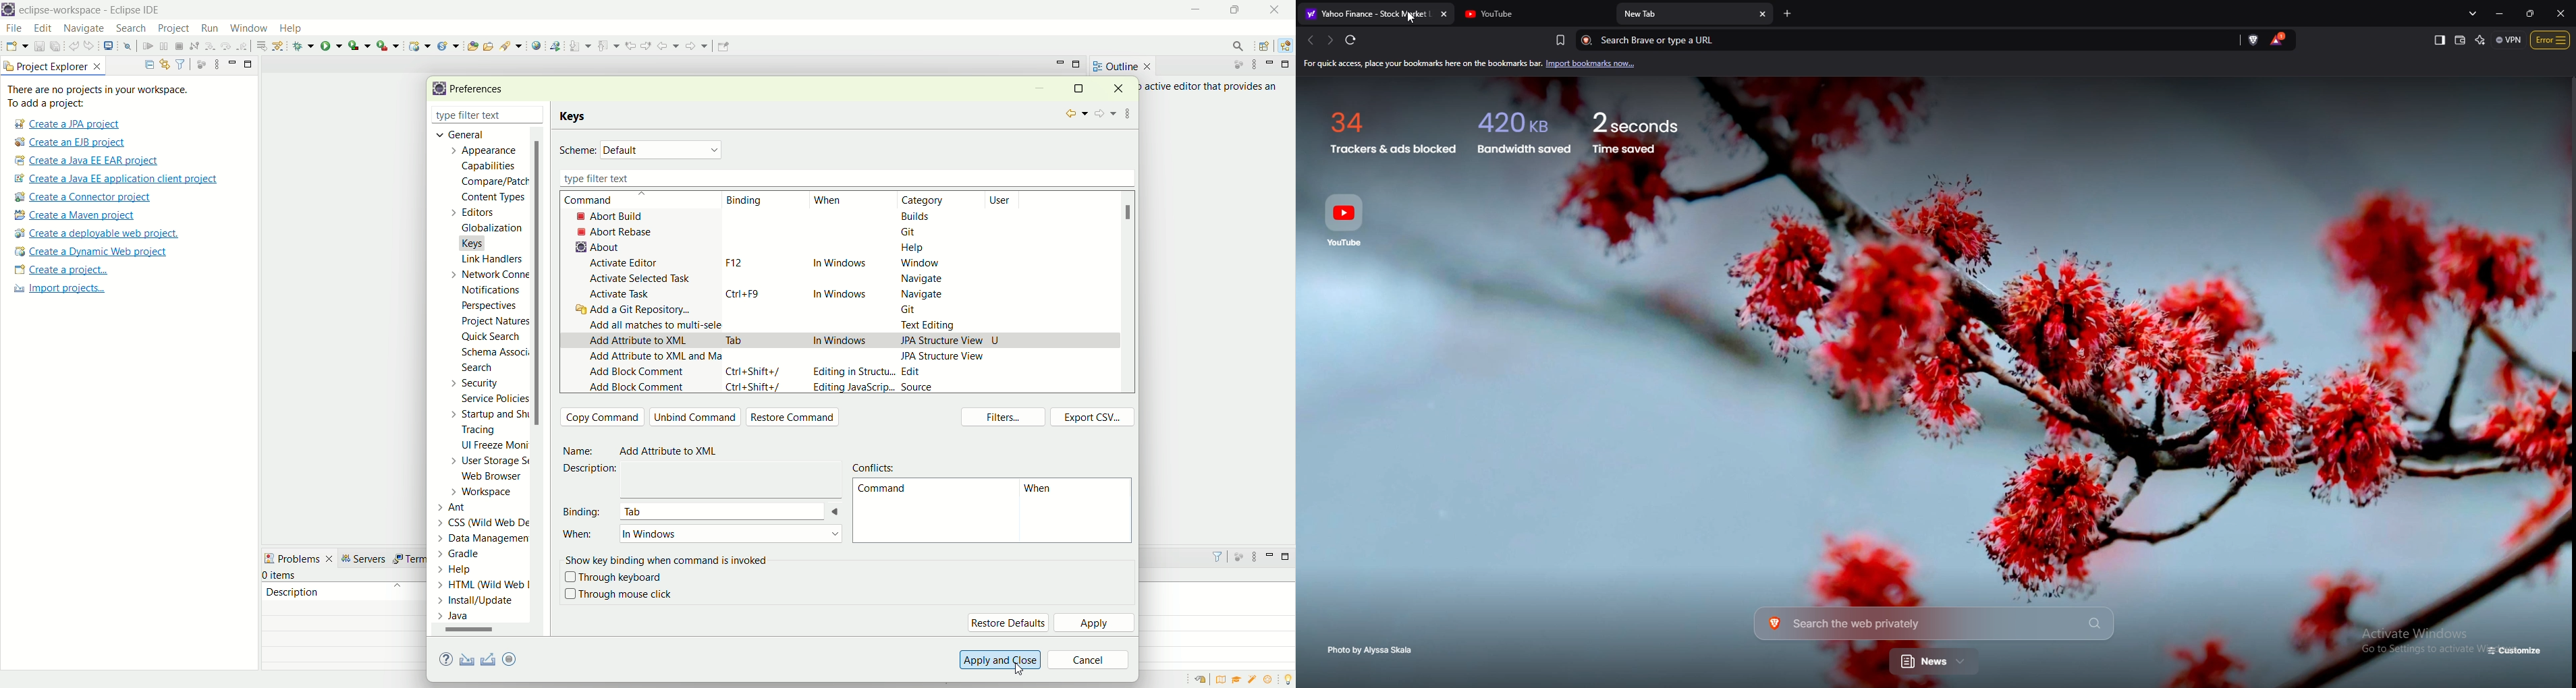 This screenshot has width=2576, height=700. I want to click on back, so click(1074, 114).